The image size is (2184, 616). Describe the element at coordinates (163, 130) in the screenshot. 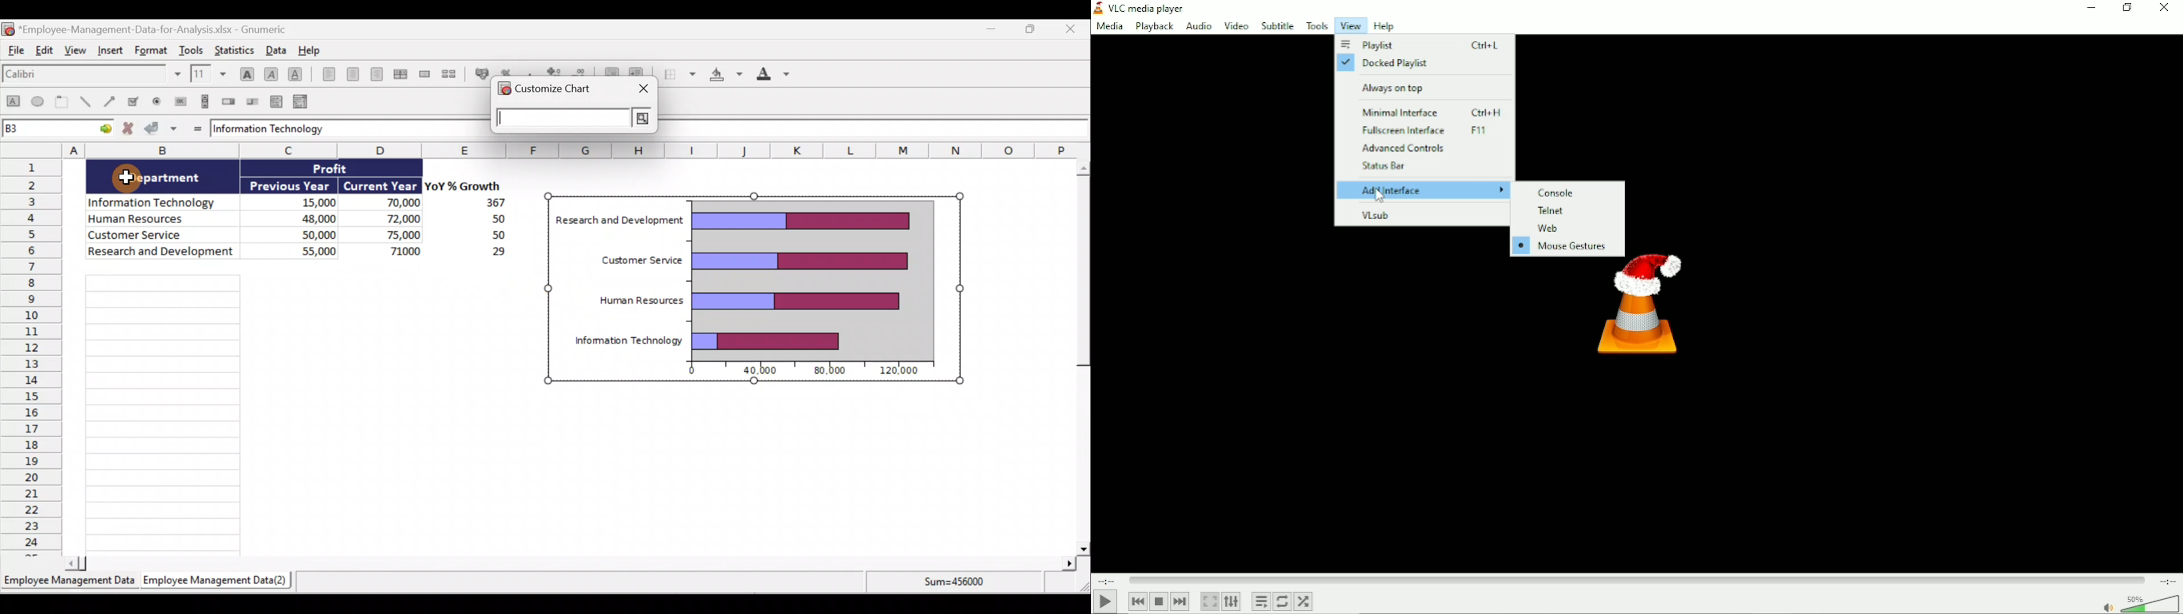

I see `Accept change` at that location.